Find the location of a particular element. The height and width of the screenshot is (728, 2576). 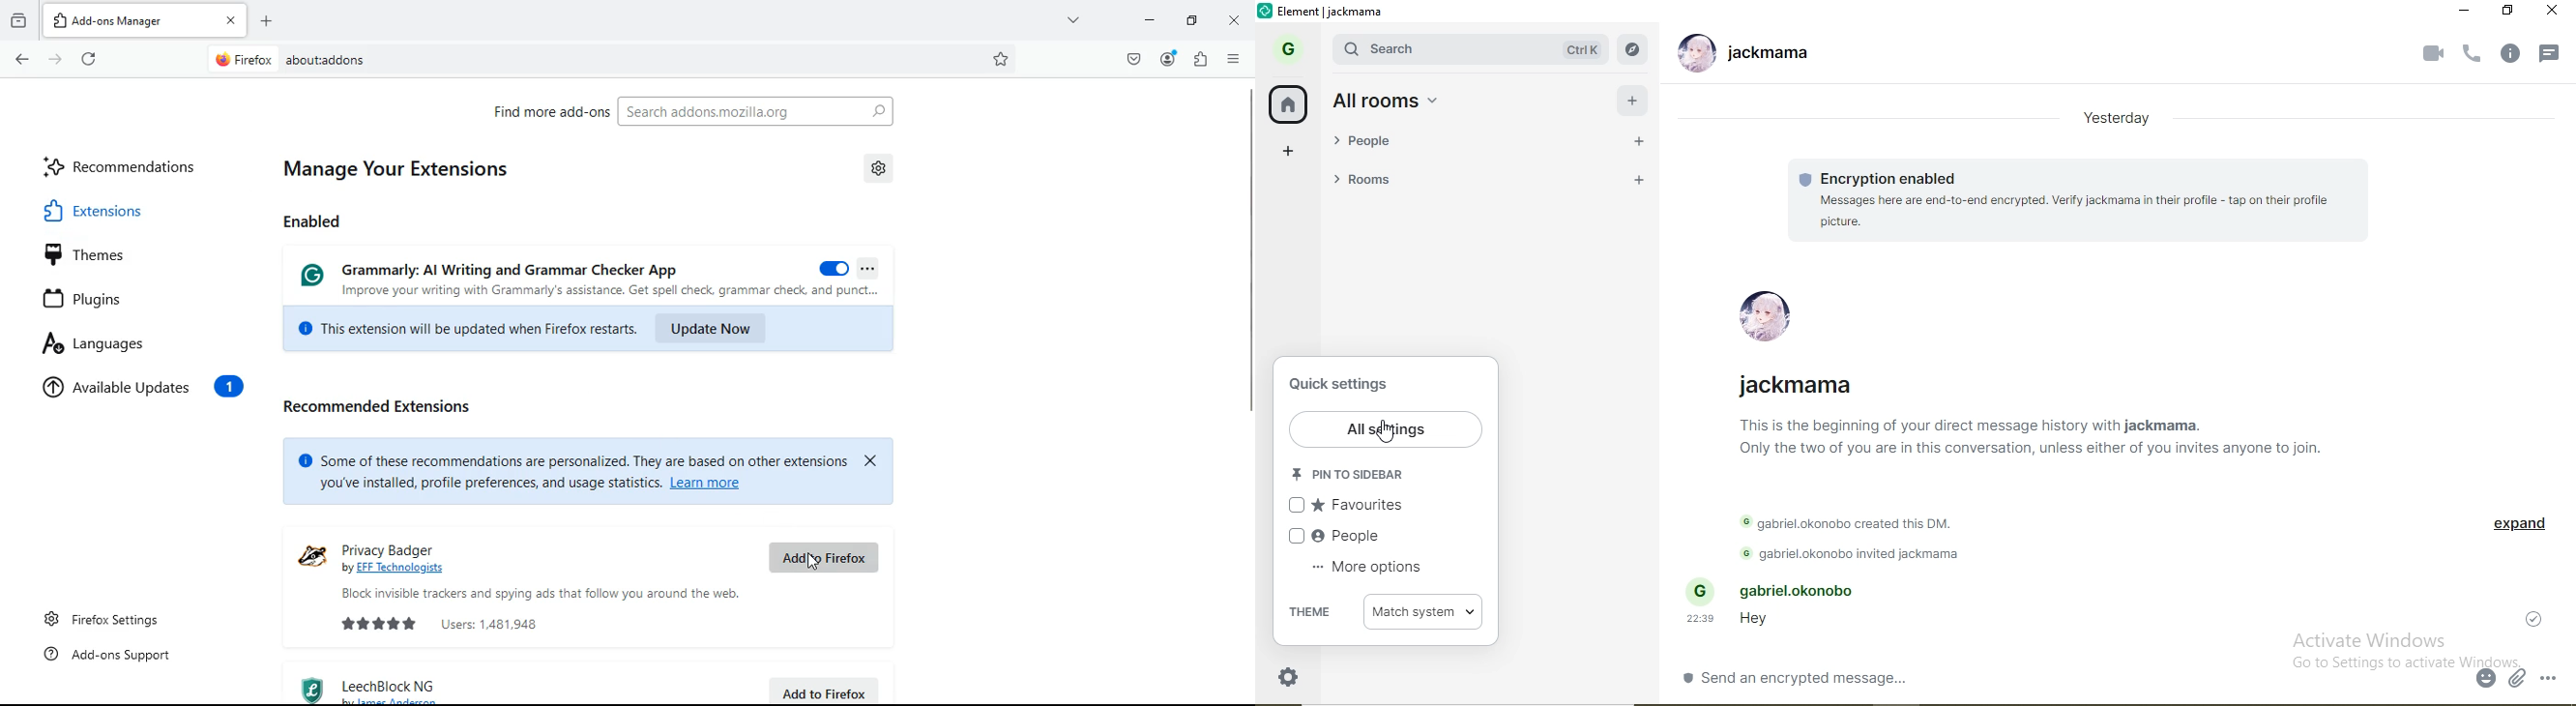

all rooms is located at coordinates (1631, 103).